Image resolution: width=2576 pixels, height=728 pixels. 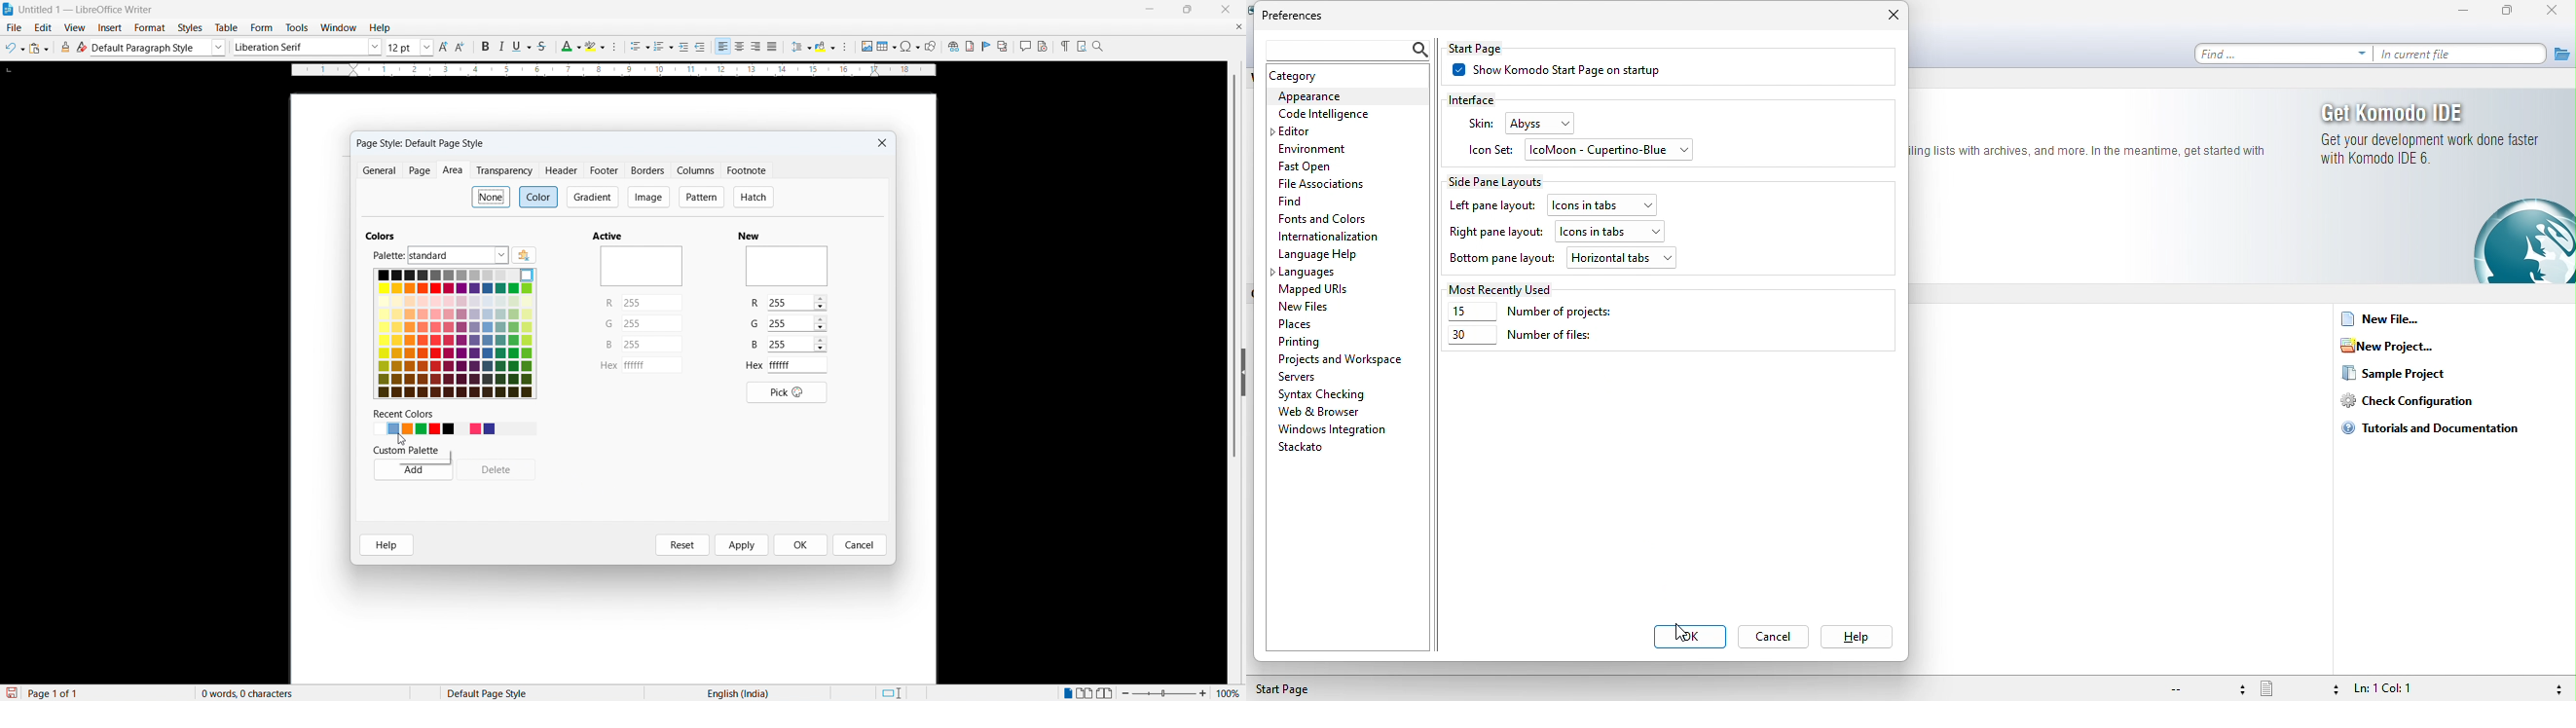 I want to click on Insert , so click(x=110, y=28).